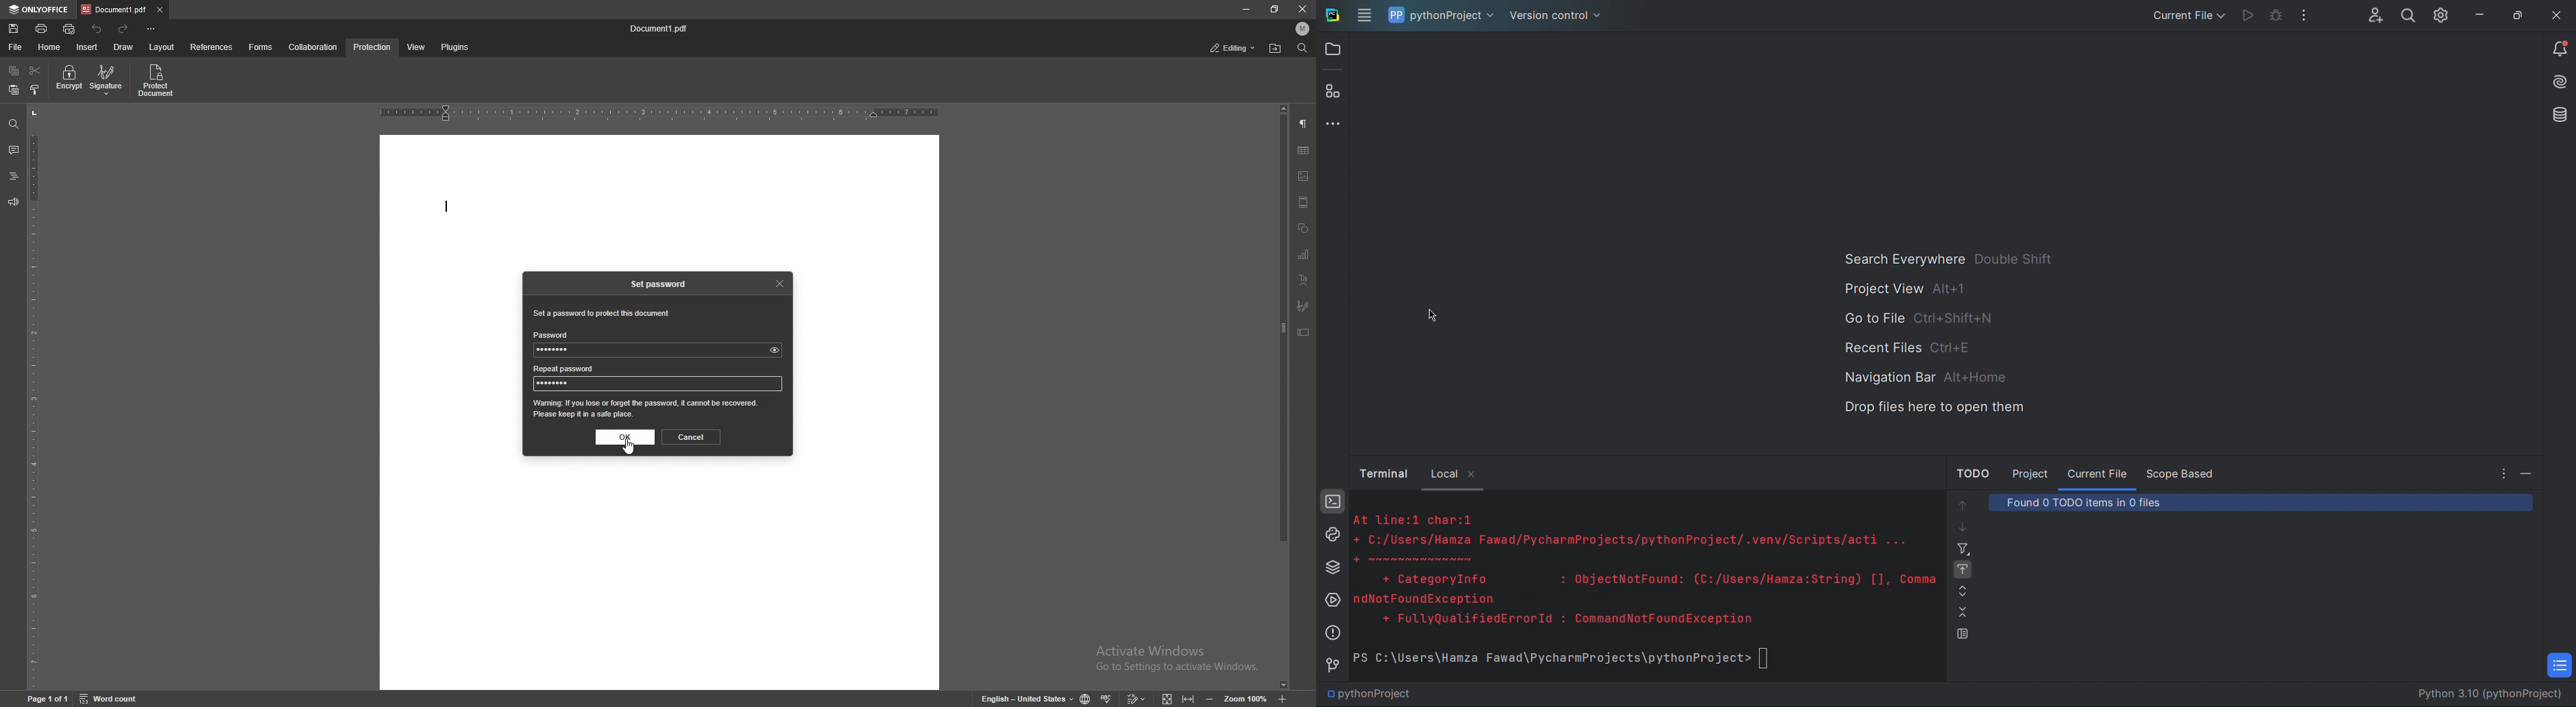  Describe the element at coordinates (12, 176) in the screenshot. I see `headings` at that location.